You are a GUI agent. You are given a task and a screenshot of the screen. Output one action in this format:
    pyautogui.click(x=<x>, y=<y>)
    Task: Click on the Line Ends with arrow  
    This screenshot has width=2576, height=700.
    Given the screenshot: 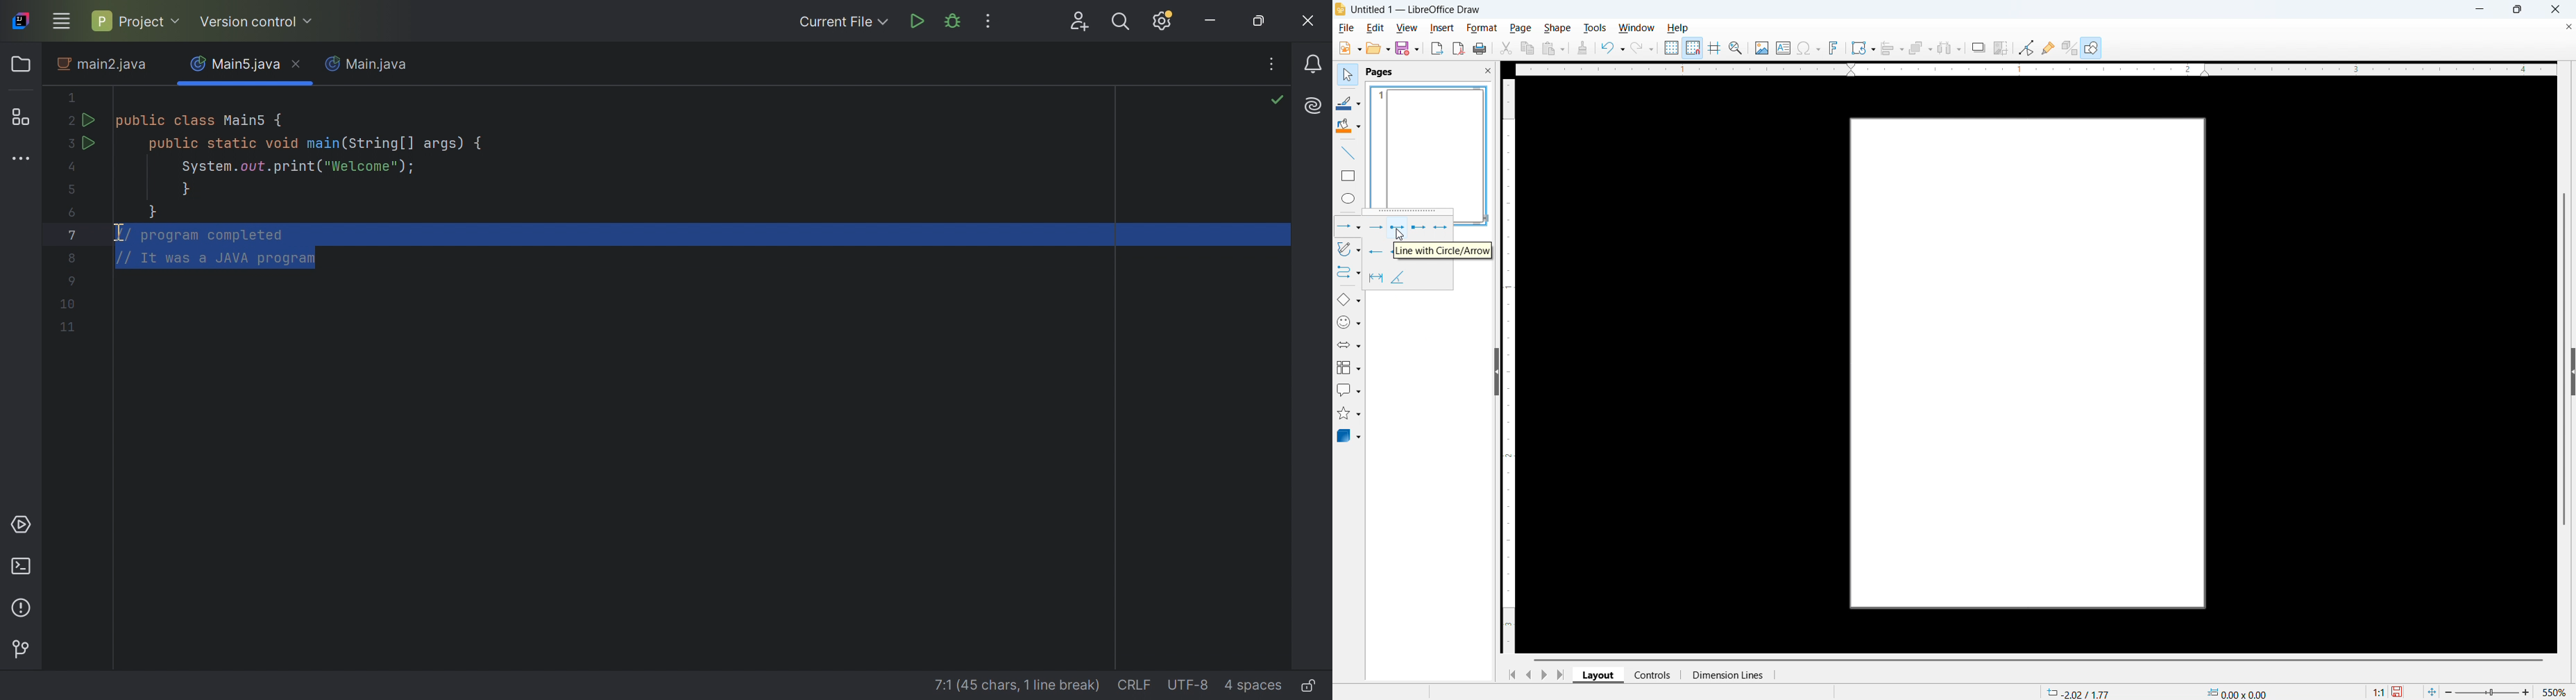 What is the action you would take?
    pyautogui.click(x=1376, y=227)
    